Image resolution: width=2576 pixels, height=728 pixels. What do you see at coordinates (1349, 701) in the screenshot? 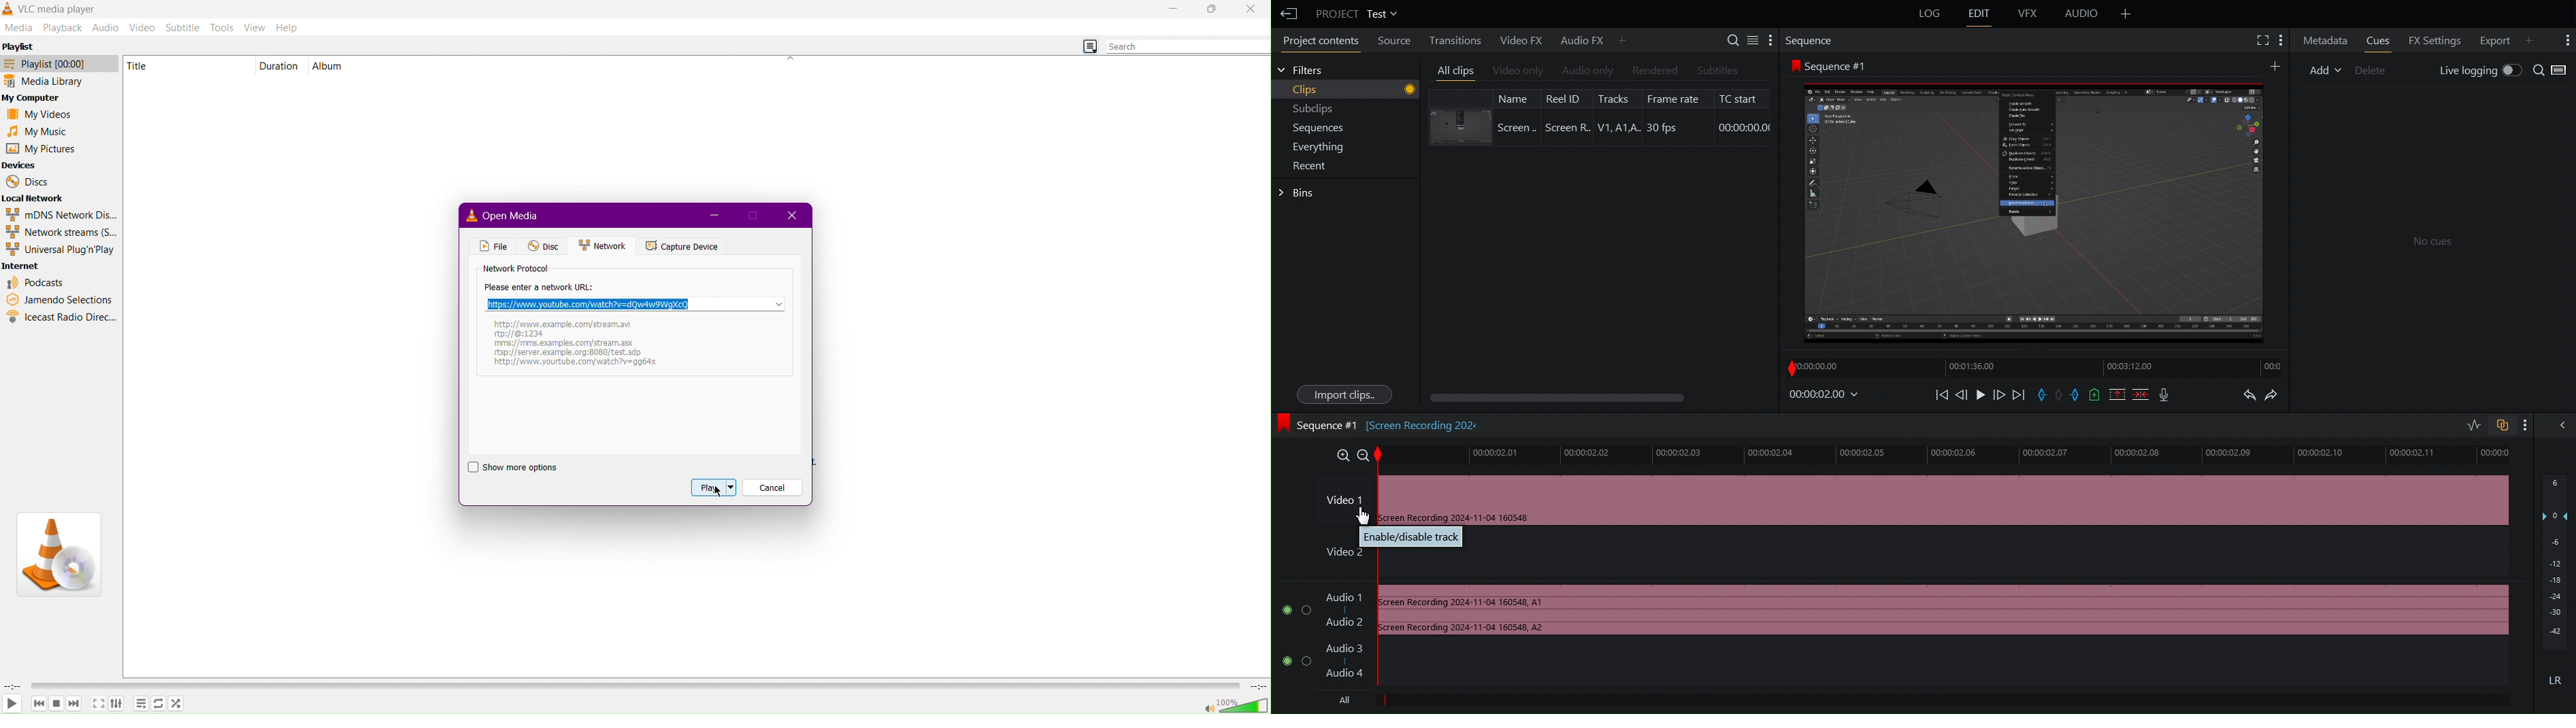
I see `All` at bounding box center [1349, 701].